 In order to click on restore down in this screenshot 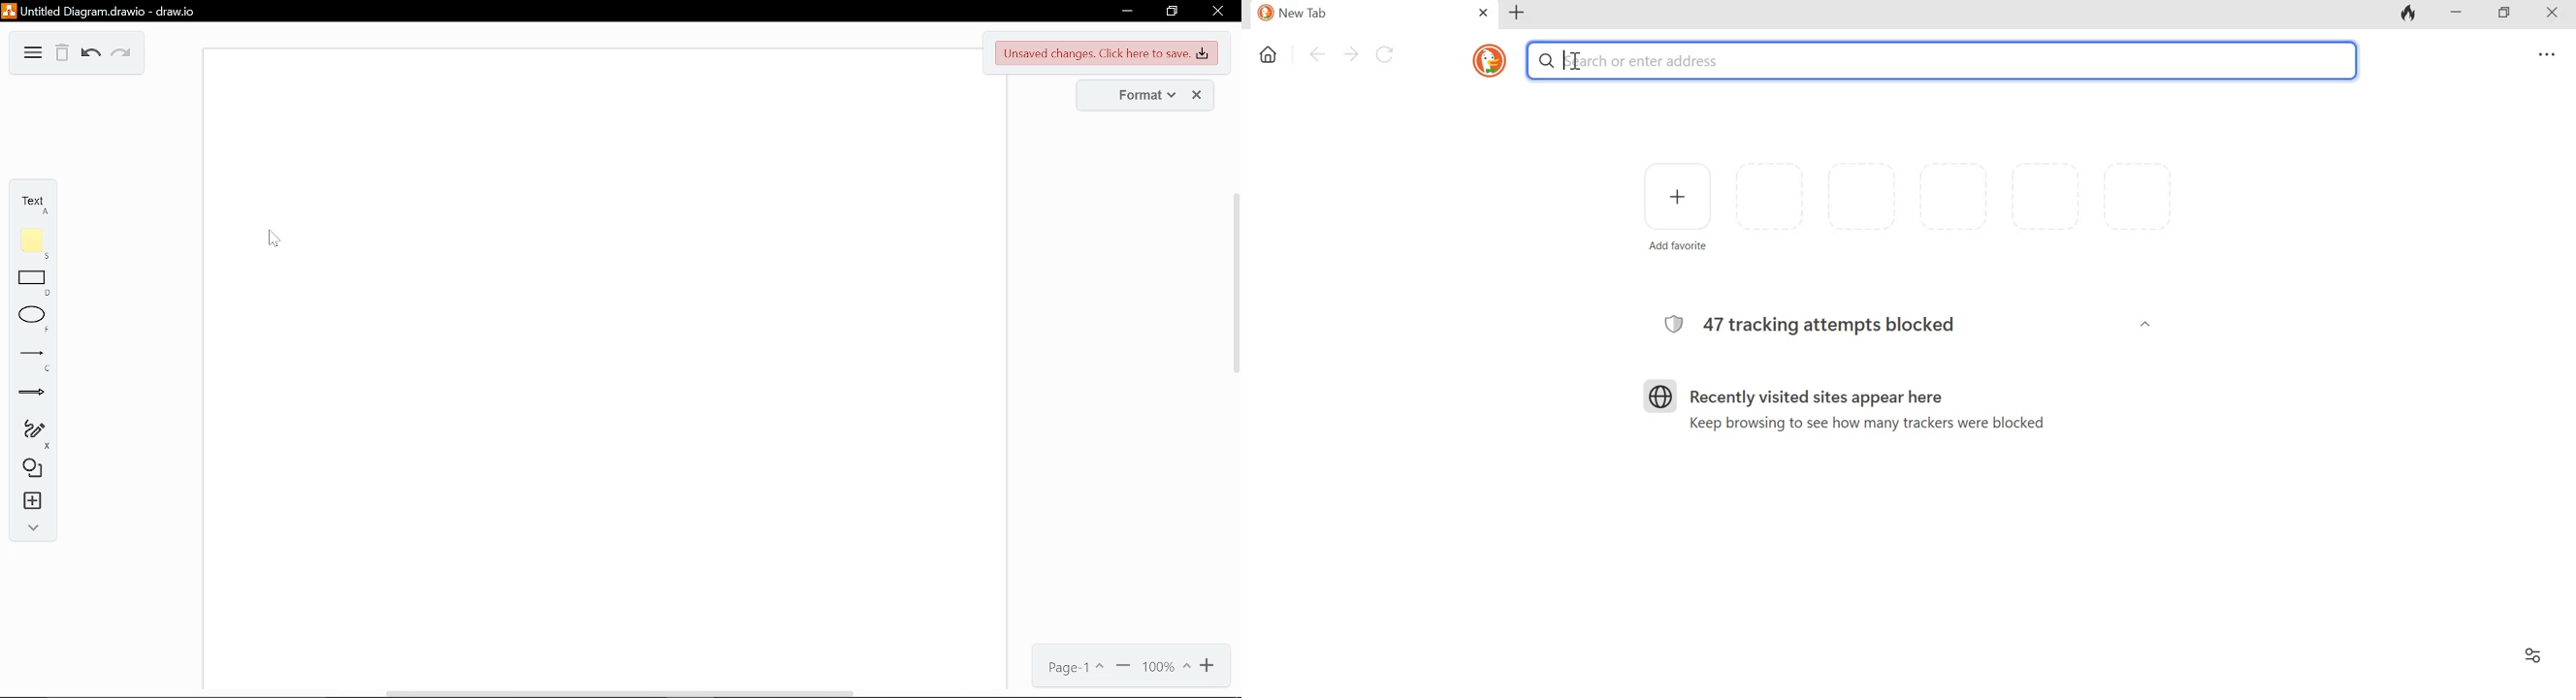, I will do `click(1172, 13)`.